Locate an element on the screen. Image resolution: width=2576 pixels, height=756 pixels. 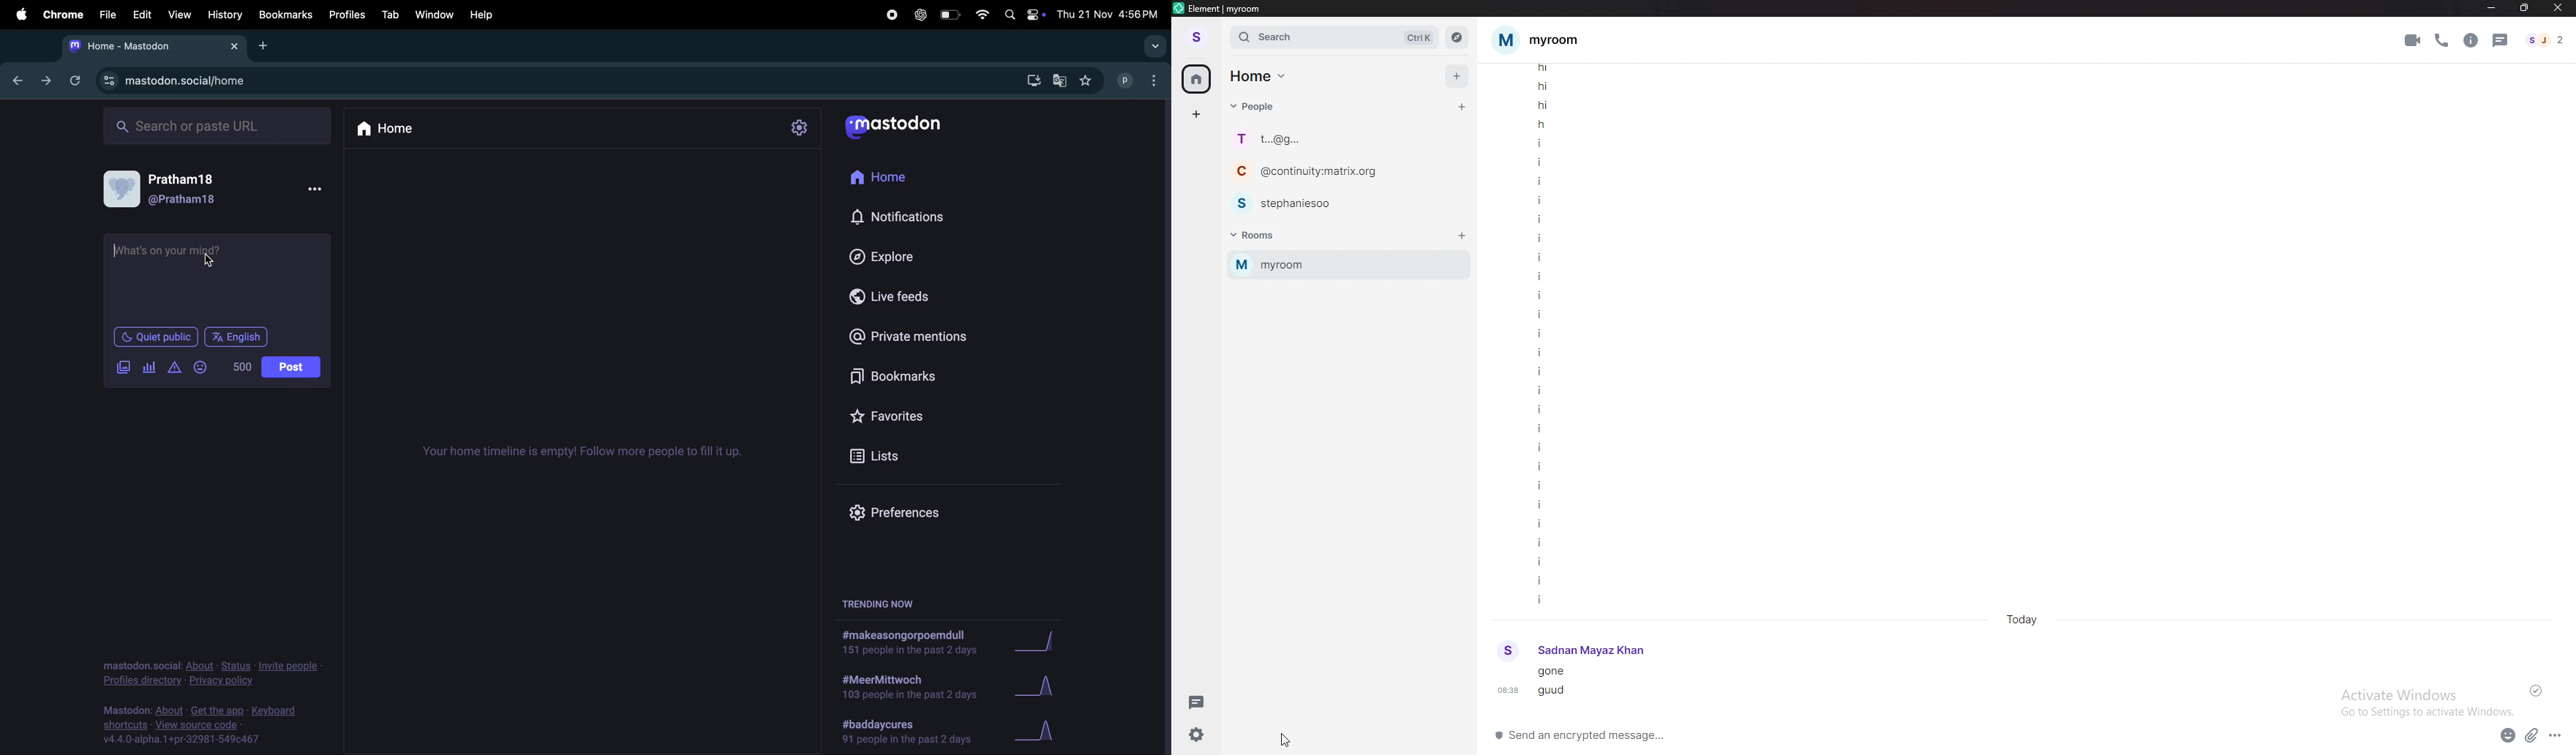
home is located at coordinates (391, 129).